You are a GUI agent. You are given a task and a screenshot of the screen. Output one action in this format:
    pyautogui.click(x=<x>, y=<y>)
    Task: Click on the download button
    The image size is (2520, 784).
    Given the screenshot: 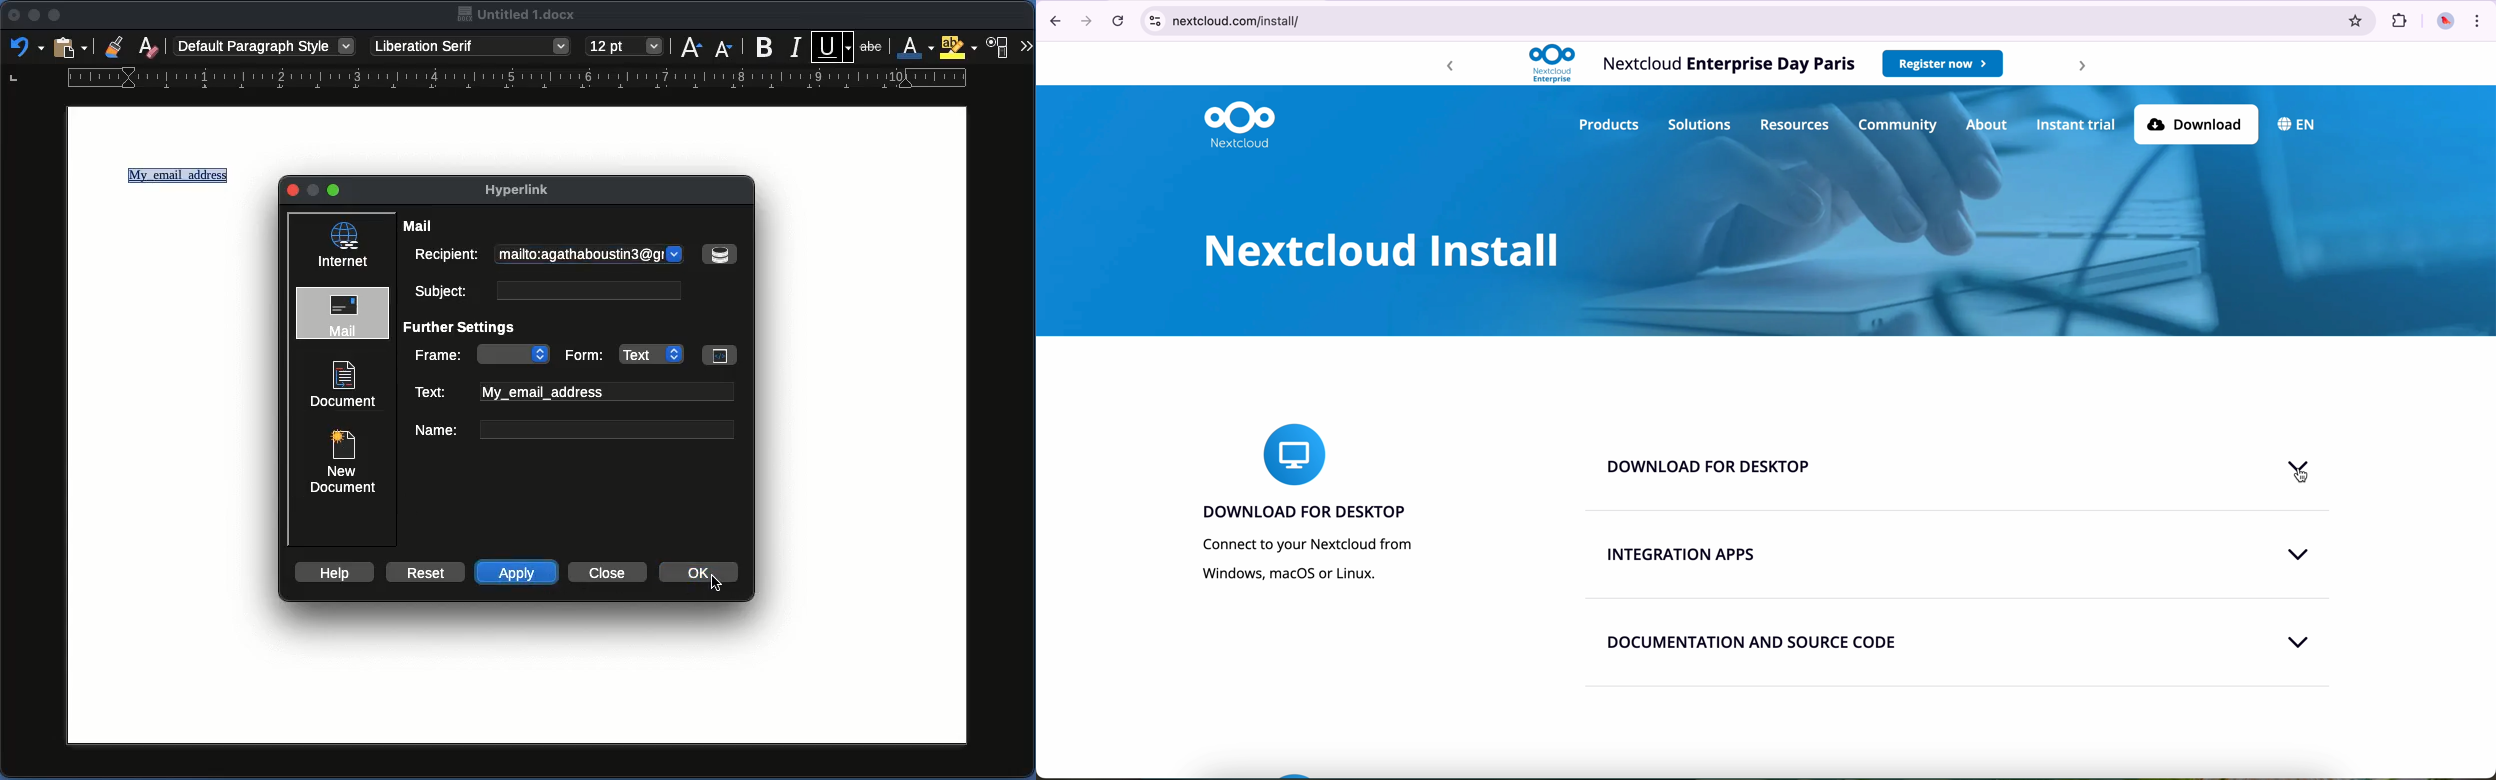 What is the action you would take?
    pyautogui.click(x=2197, y=125)
    